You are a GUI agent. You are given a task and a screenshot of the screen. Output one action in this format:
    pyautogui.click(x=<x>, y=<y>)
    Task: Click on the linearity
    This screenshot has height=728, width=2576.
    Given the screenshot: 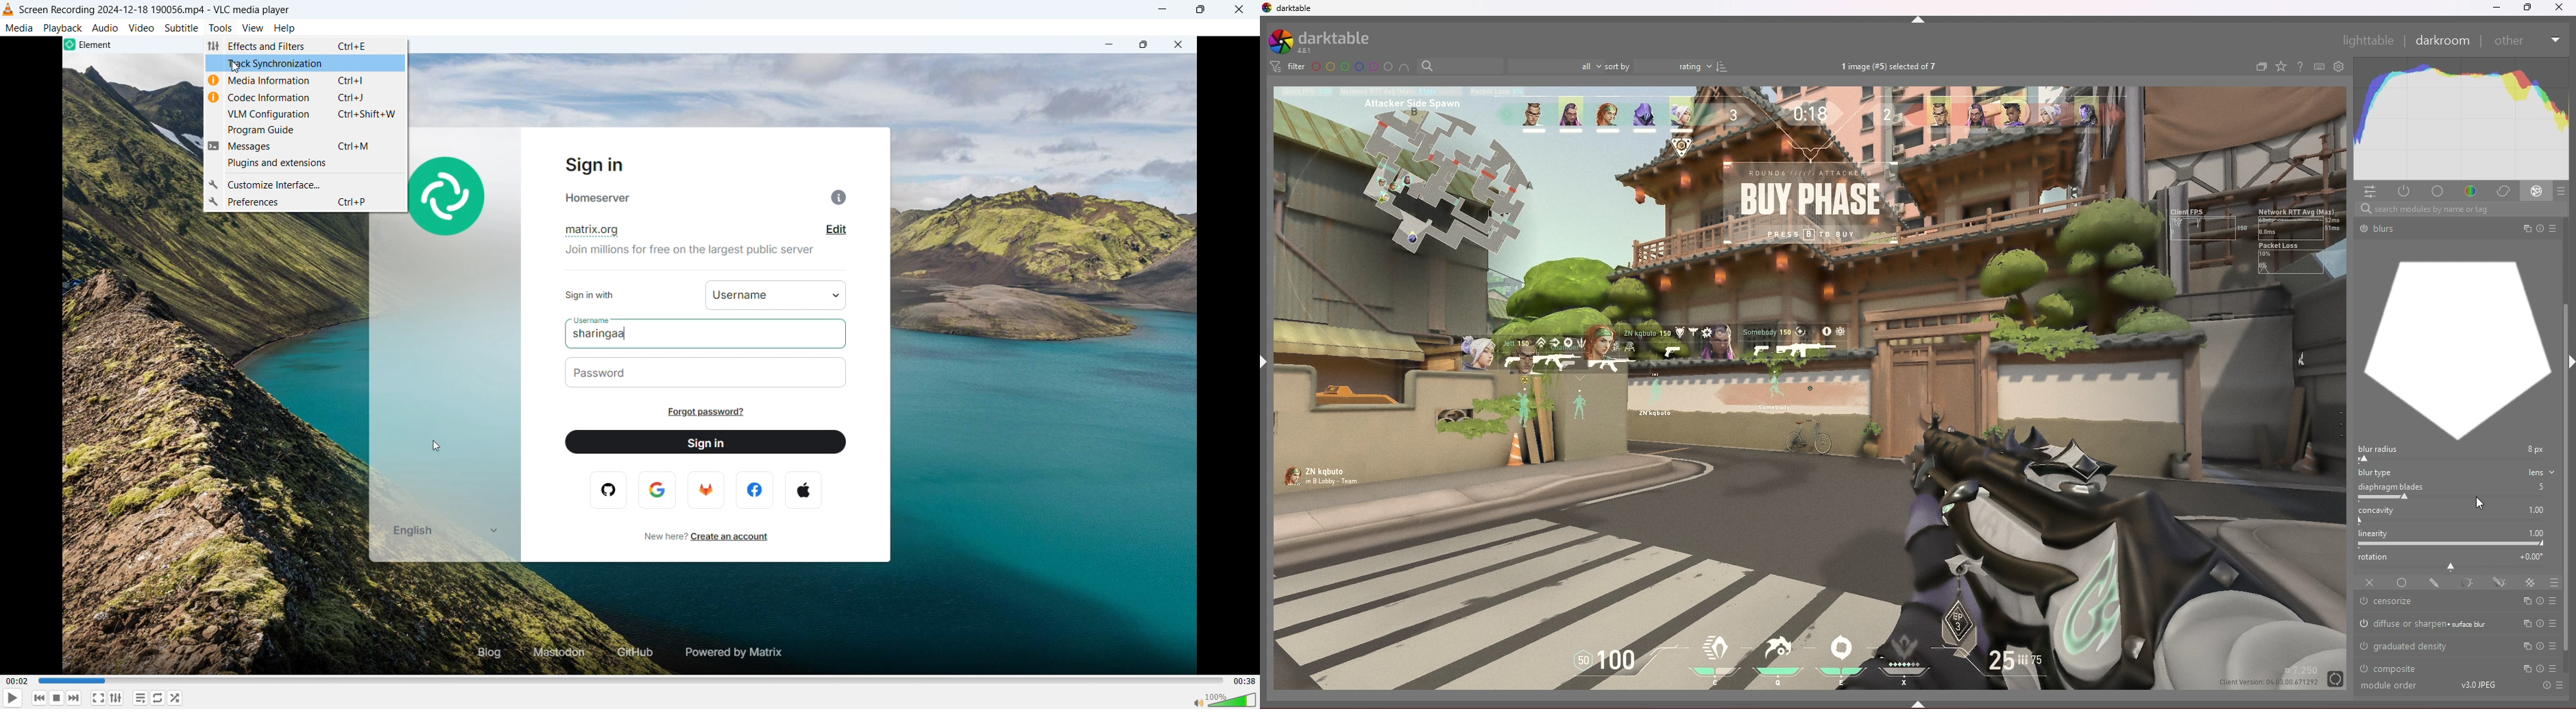 What is the action you would take?
    pyautogui.click(x=2457, y=538)
    